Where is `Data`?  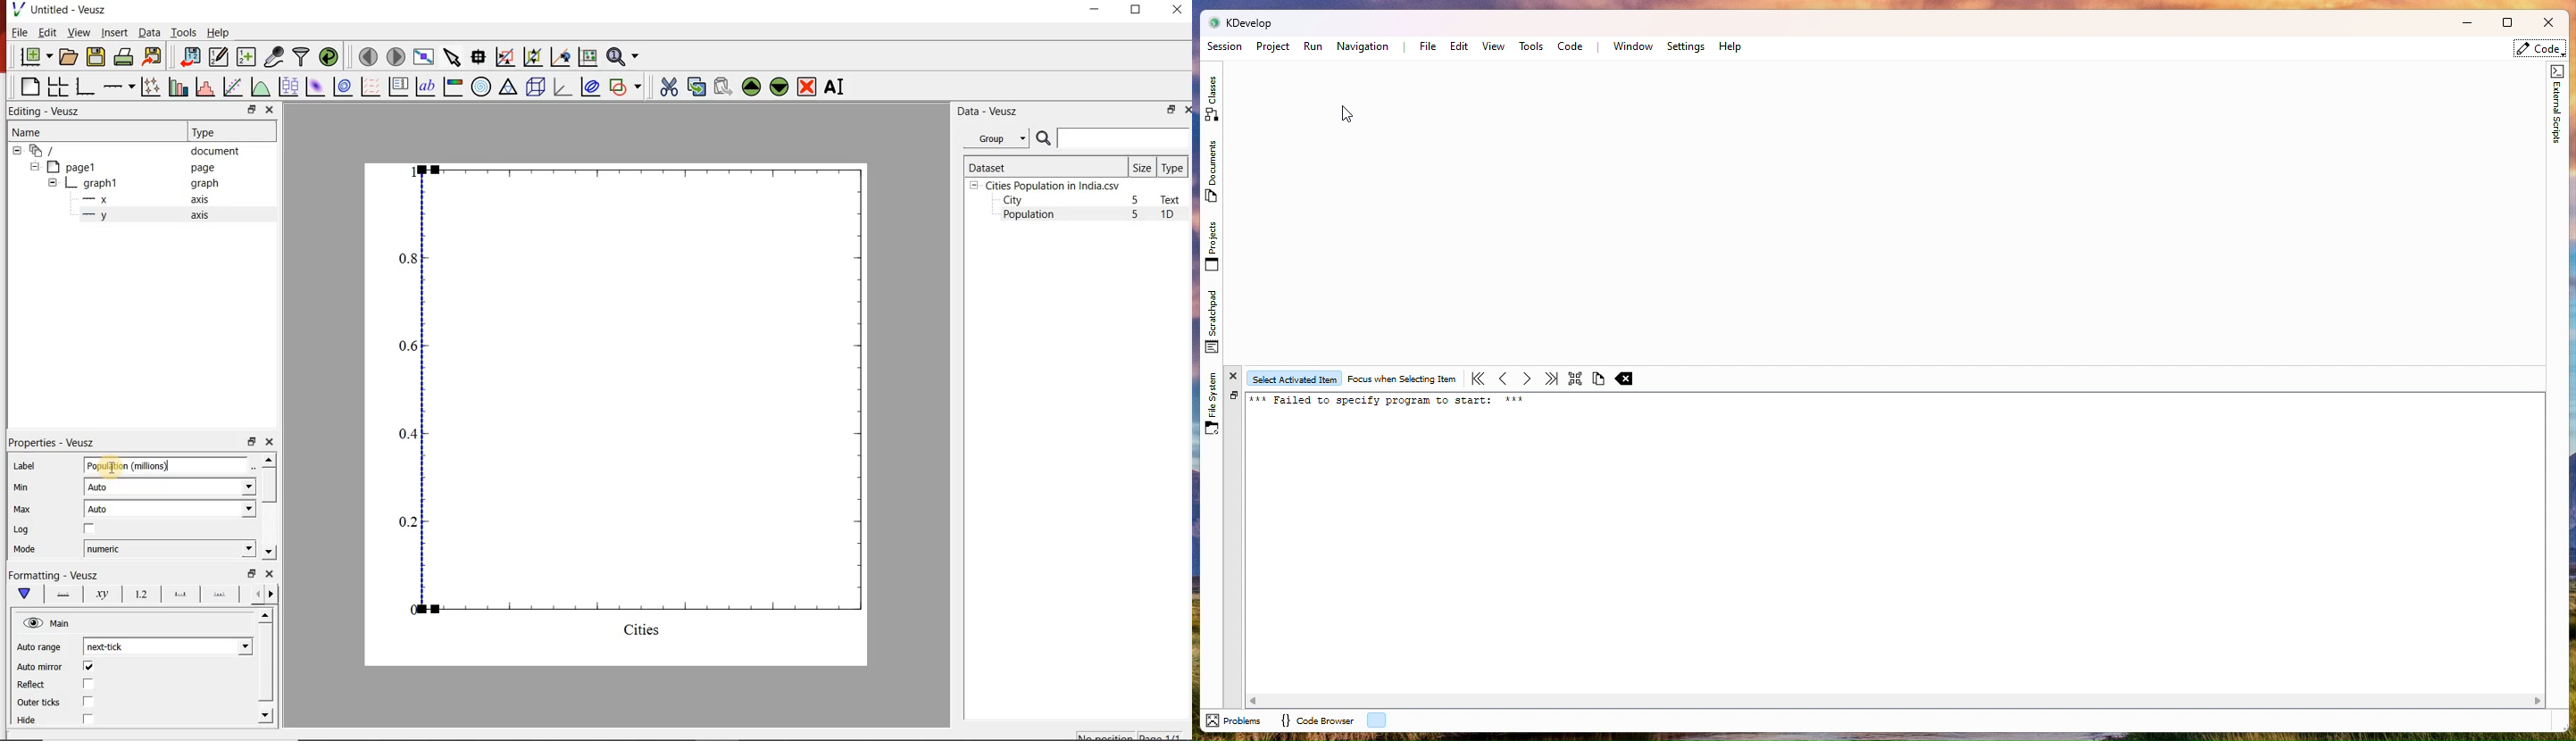
Data is located at coordinates (149, 33).